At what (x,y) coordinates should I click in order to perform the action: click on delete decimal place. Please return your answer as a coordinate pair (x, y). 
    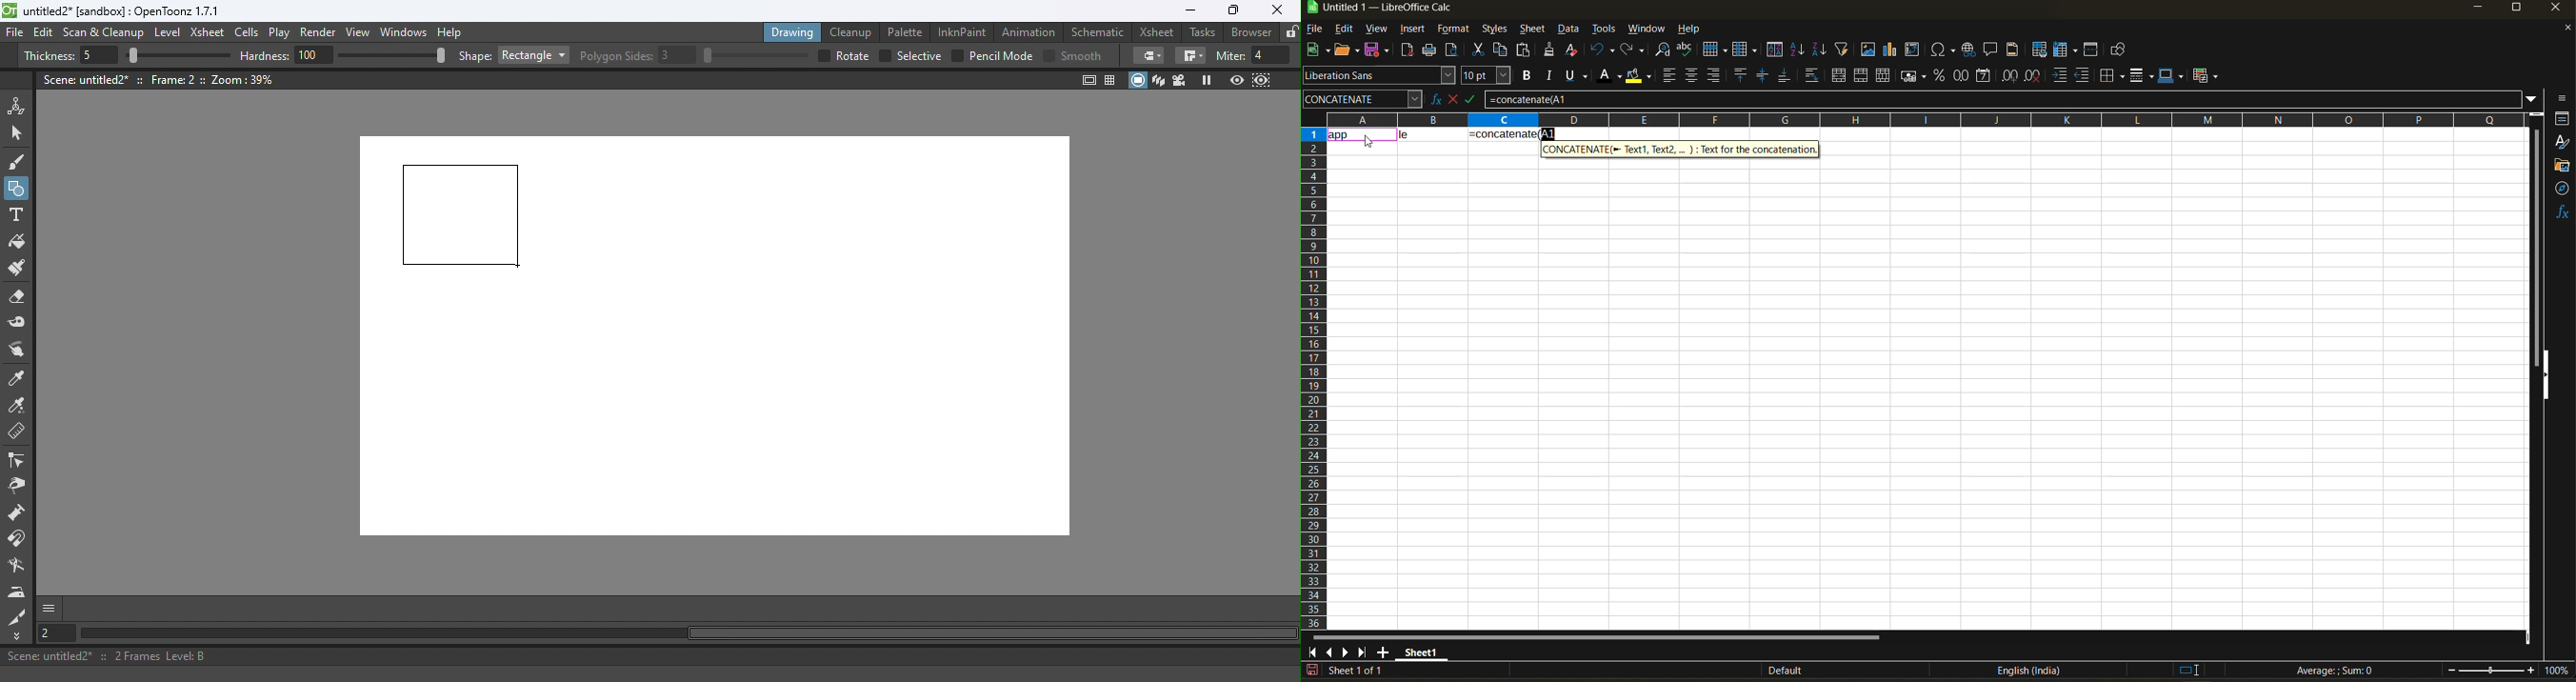
    Looking at the image, I should click on (2034, 76).